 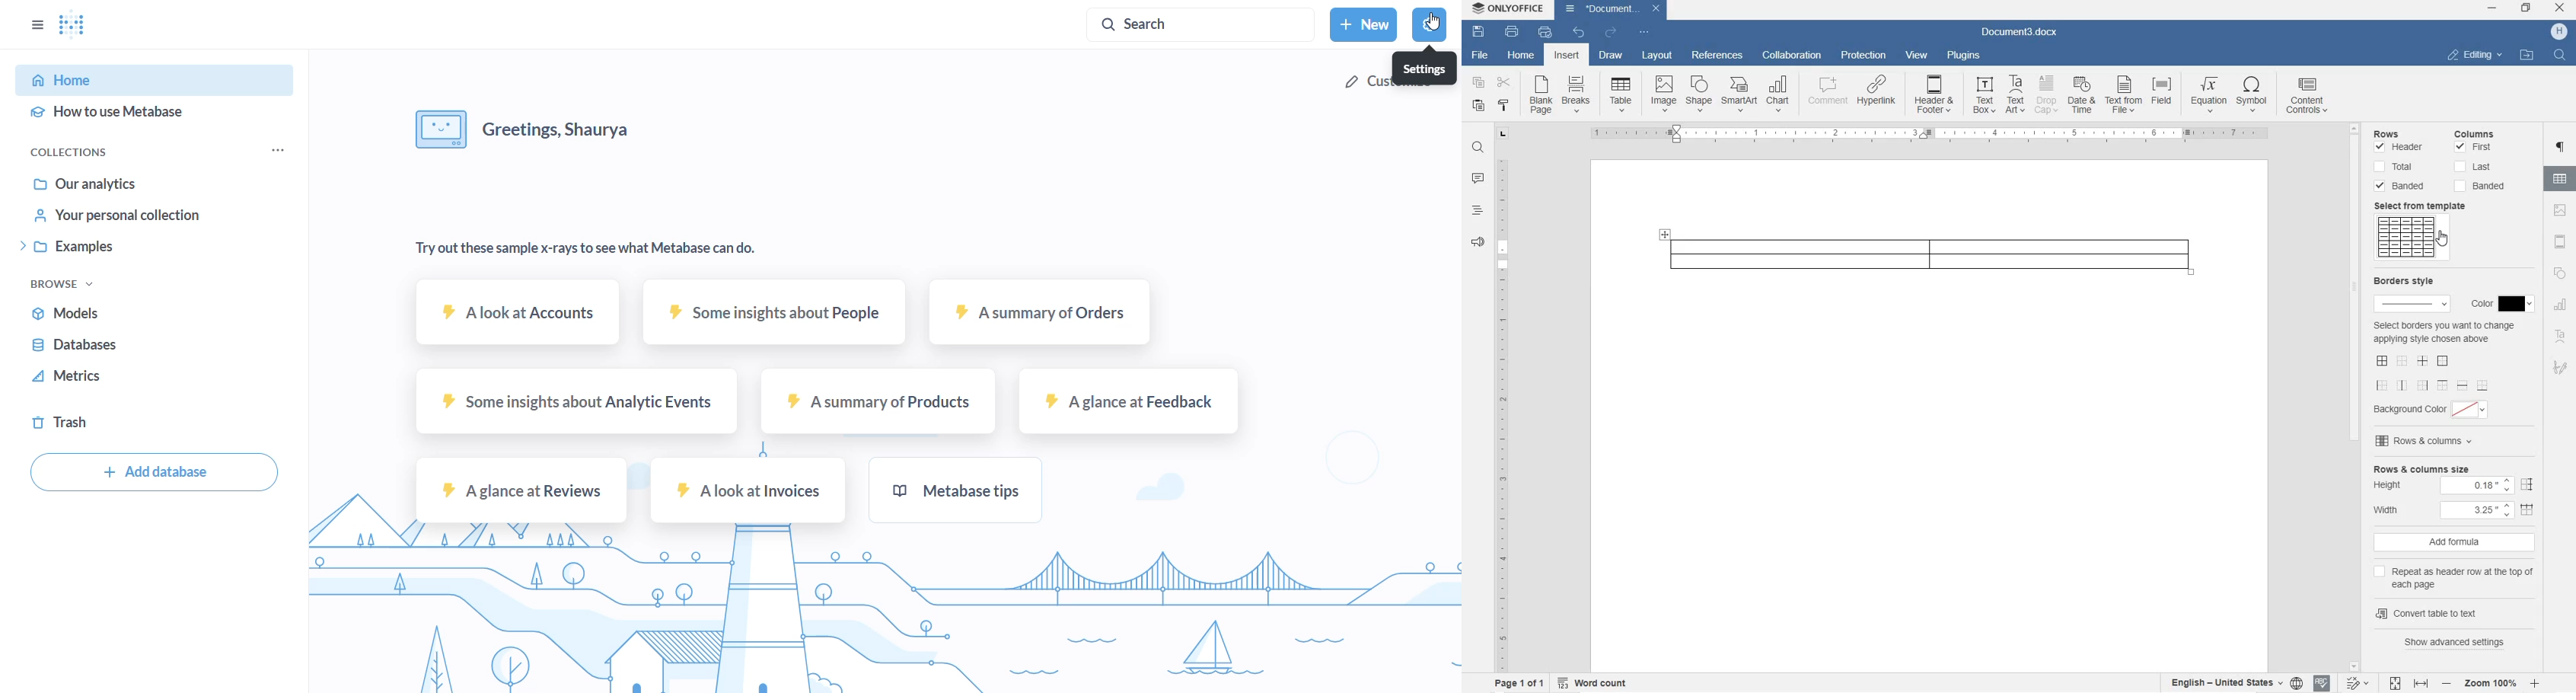 What do you see at coordinates (2473, 167) in the screenshot?
I see `Last` at bounding box center [2473, 167].